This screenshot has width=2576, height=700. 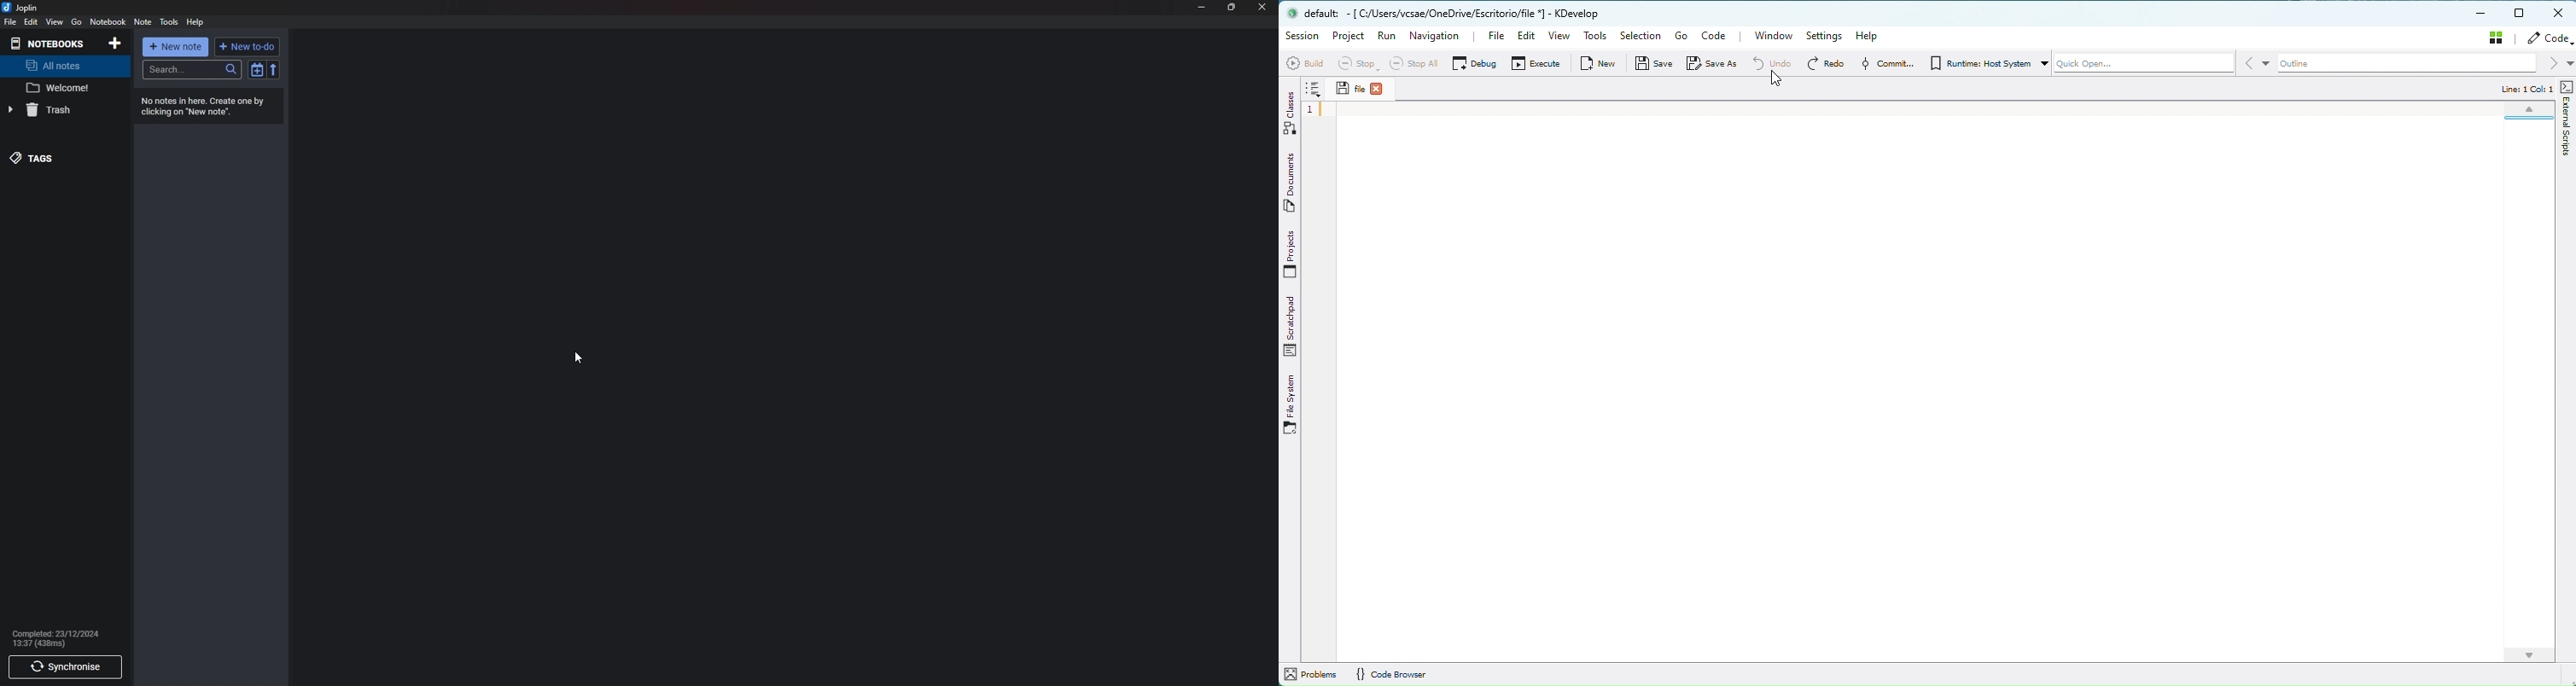 I want to click on Synchronize, so click(x=67, y=667).